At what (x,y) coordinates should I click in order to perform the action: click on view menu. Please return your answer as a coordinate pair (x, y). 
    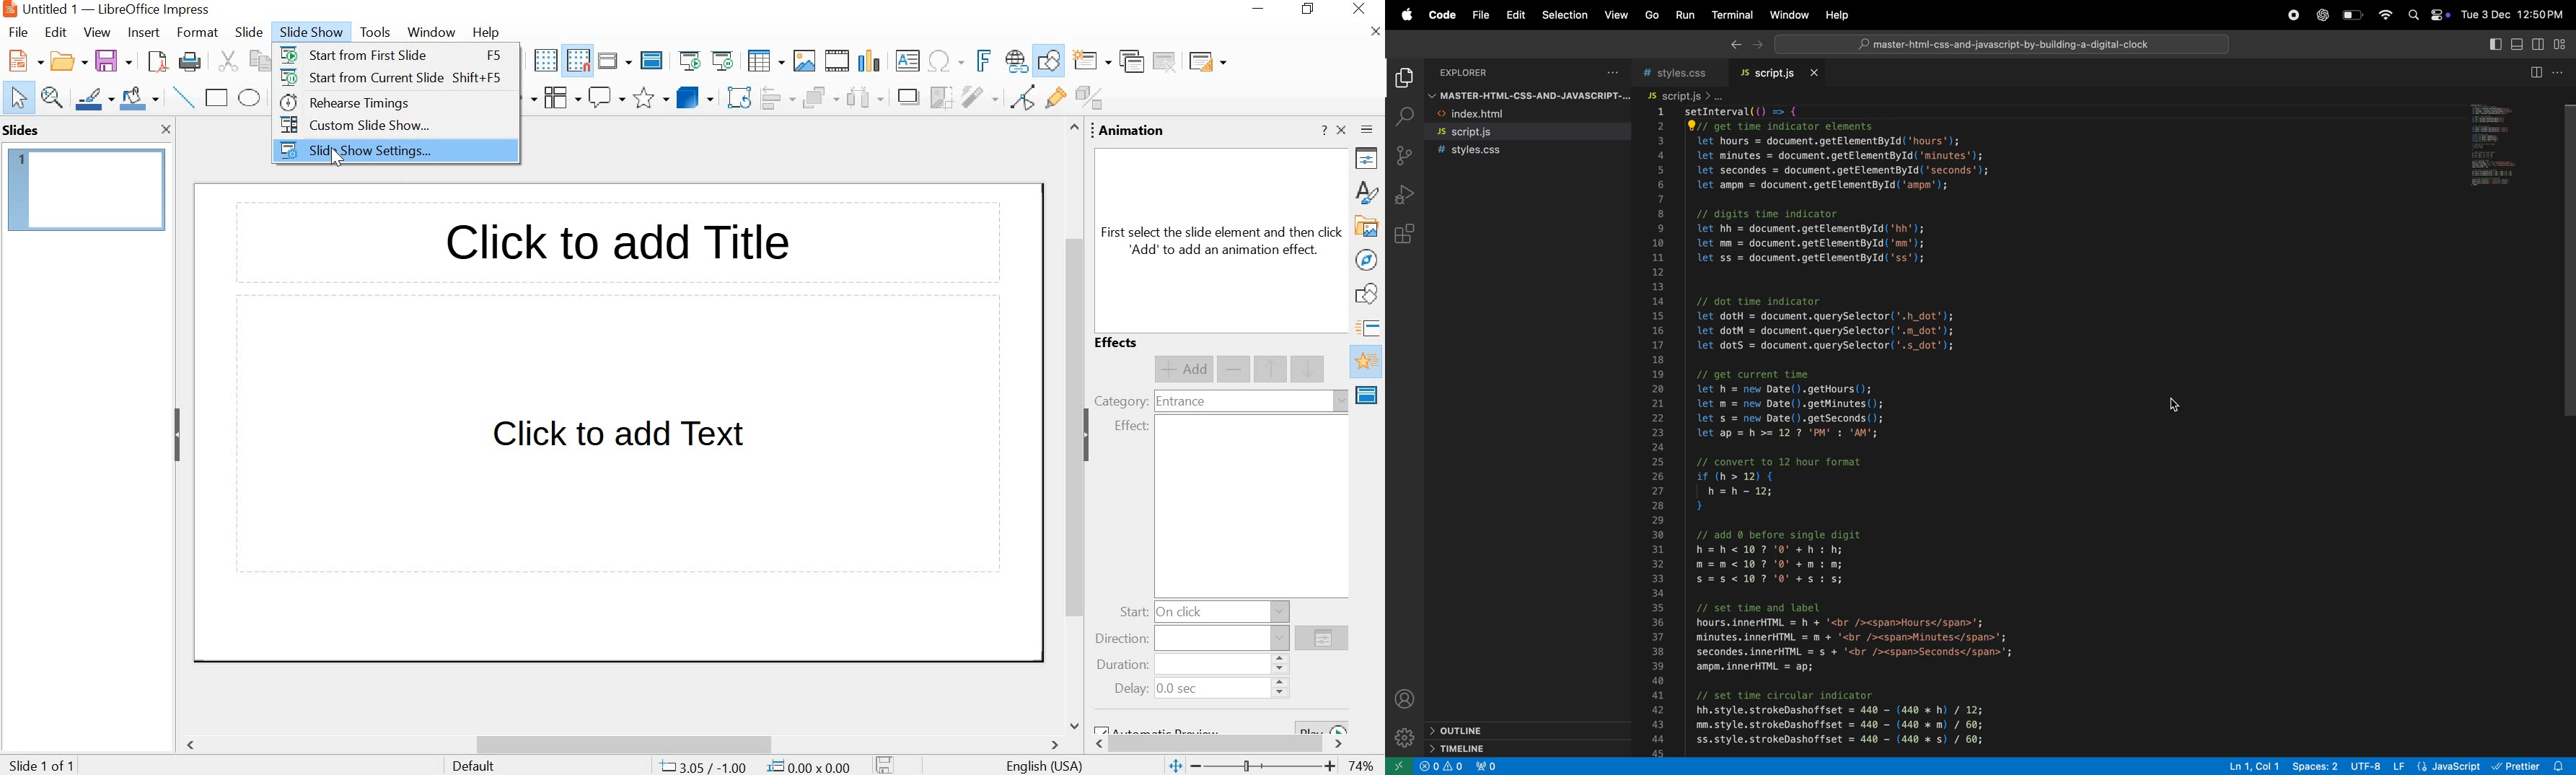
    Looking at the image, I should click on (97, 32).